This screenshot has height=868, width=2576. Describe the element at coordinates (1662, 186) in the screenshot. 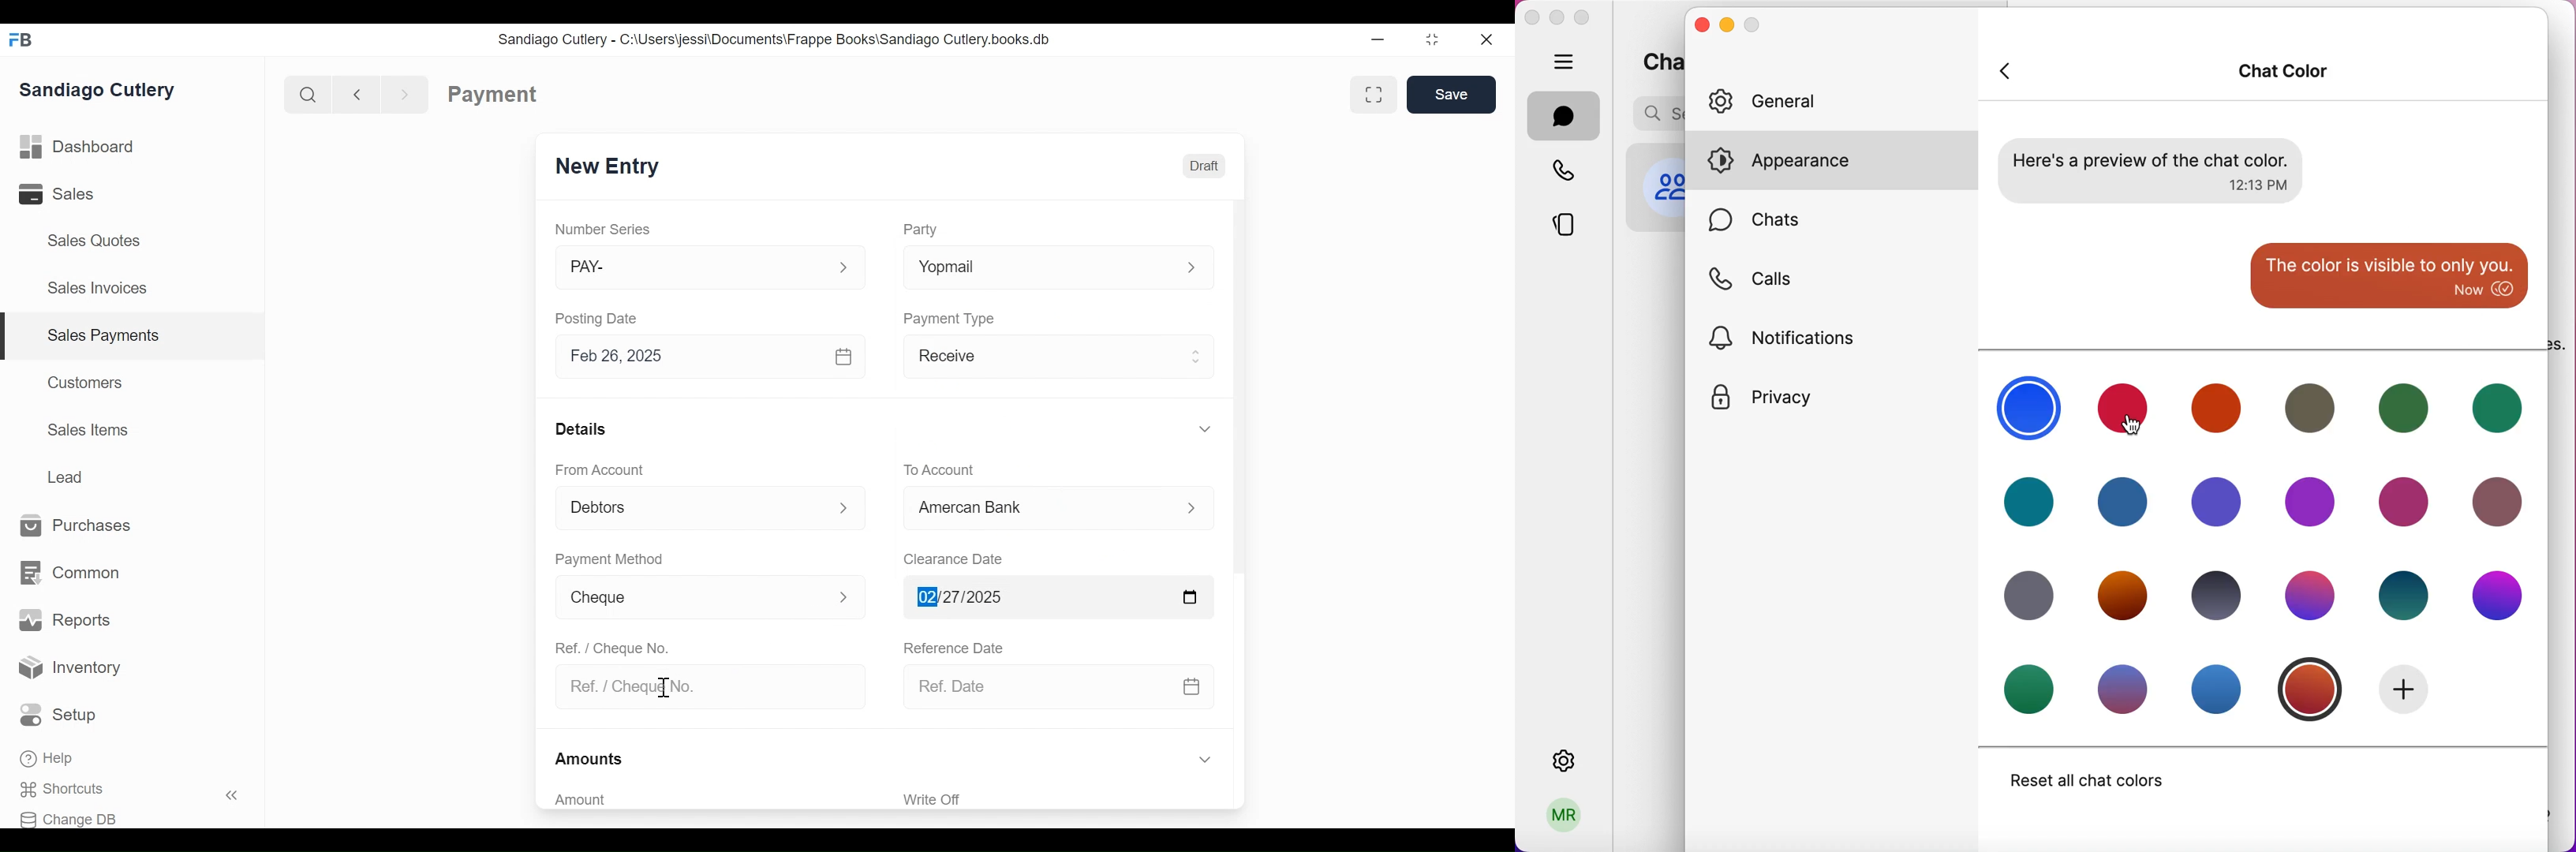

I see `profile picture` at that location.